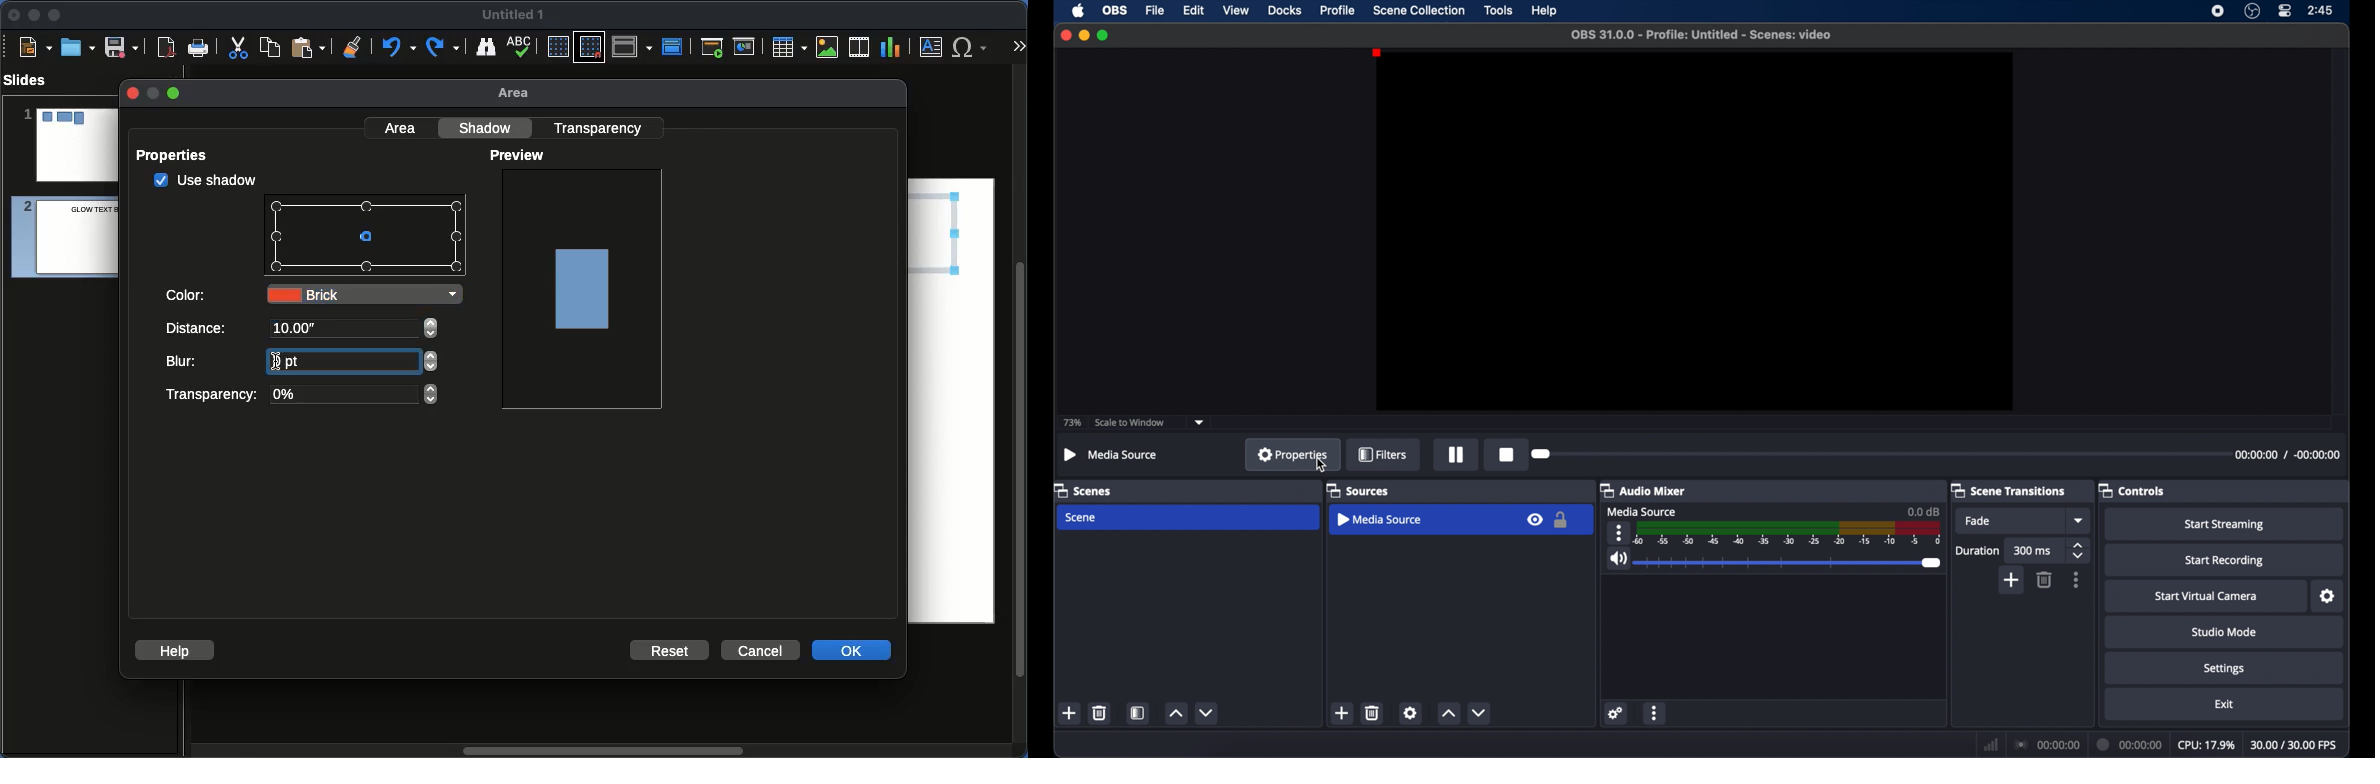 This screenshot has width=2380, height=784. What do you see at coordinates (295, 329) in the screenshot?
I see `10.00` at bounding box center [295, 329].